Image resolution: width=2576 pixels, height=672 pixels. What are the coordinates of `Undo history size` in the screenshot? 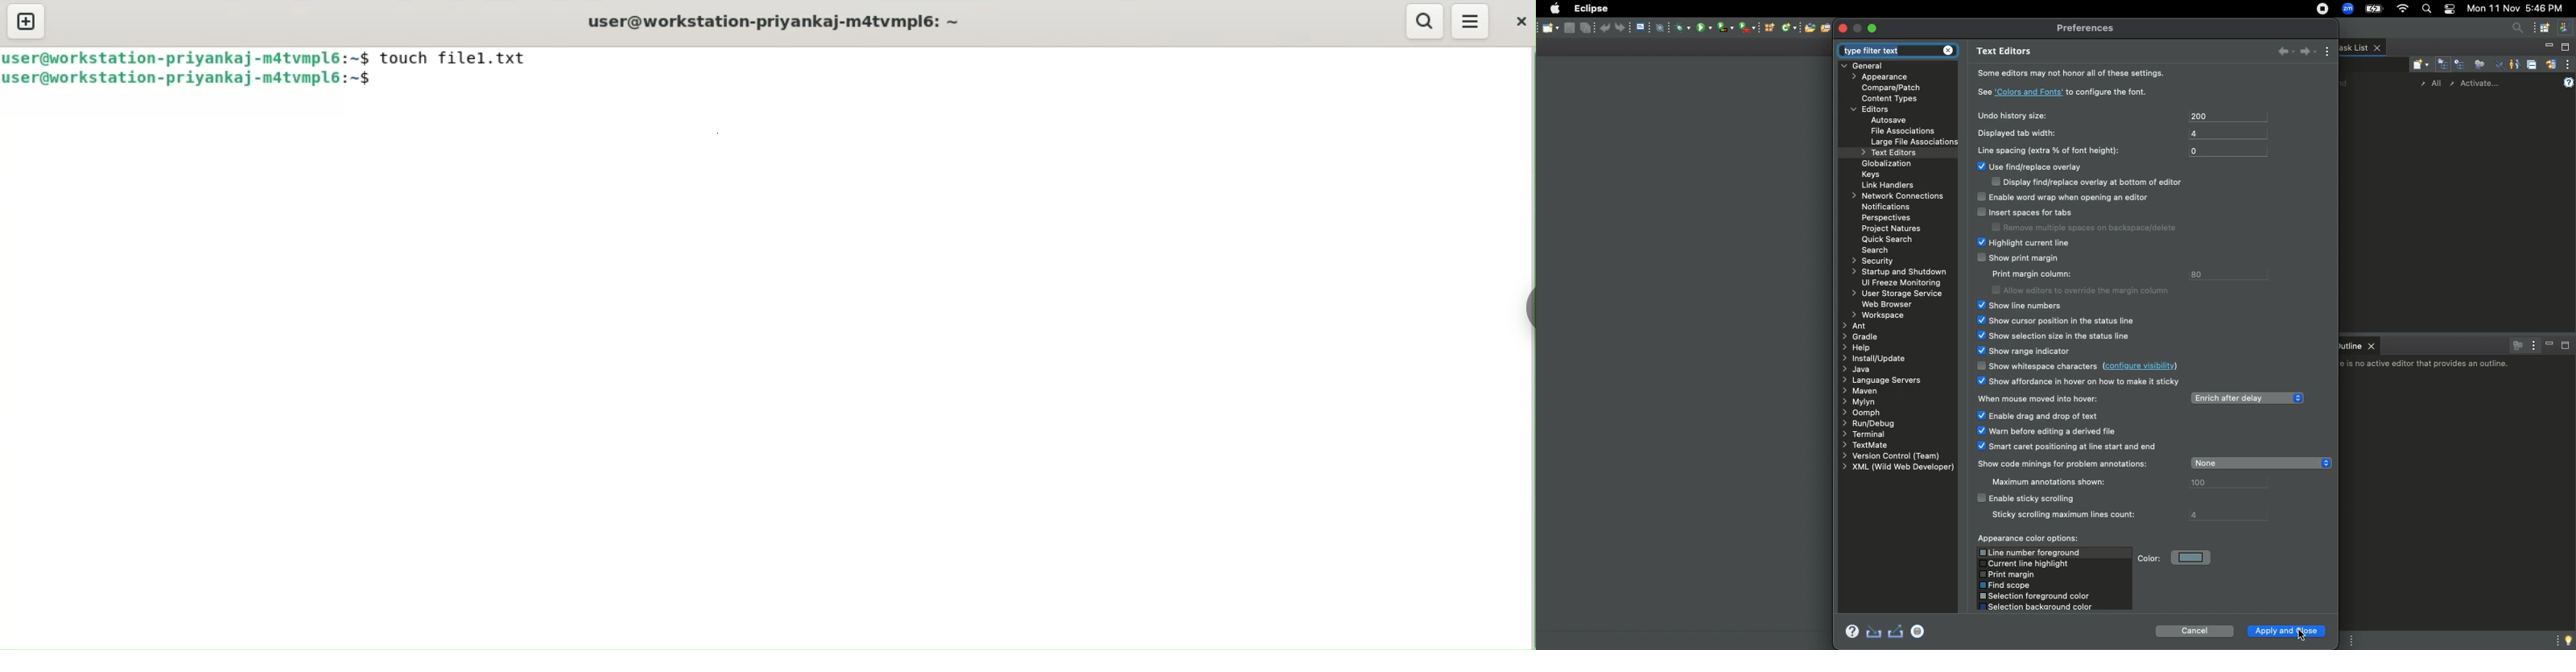 It's located at (2010, 116).